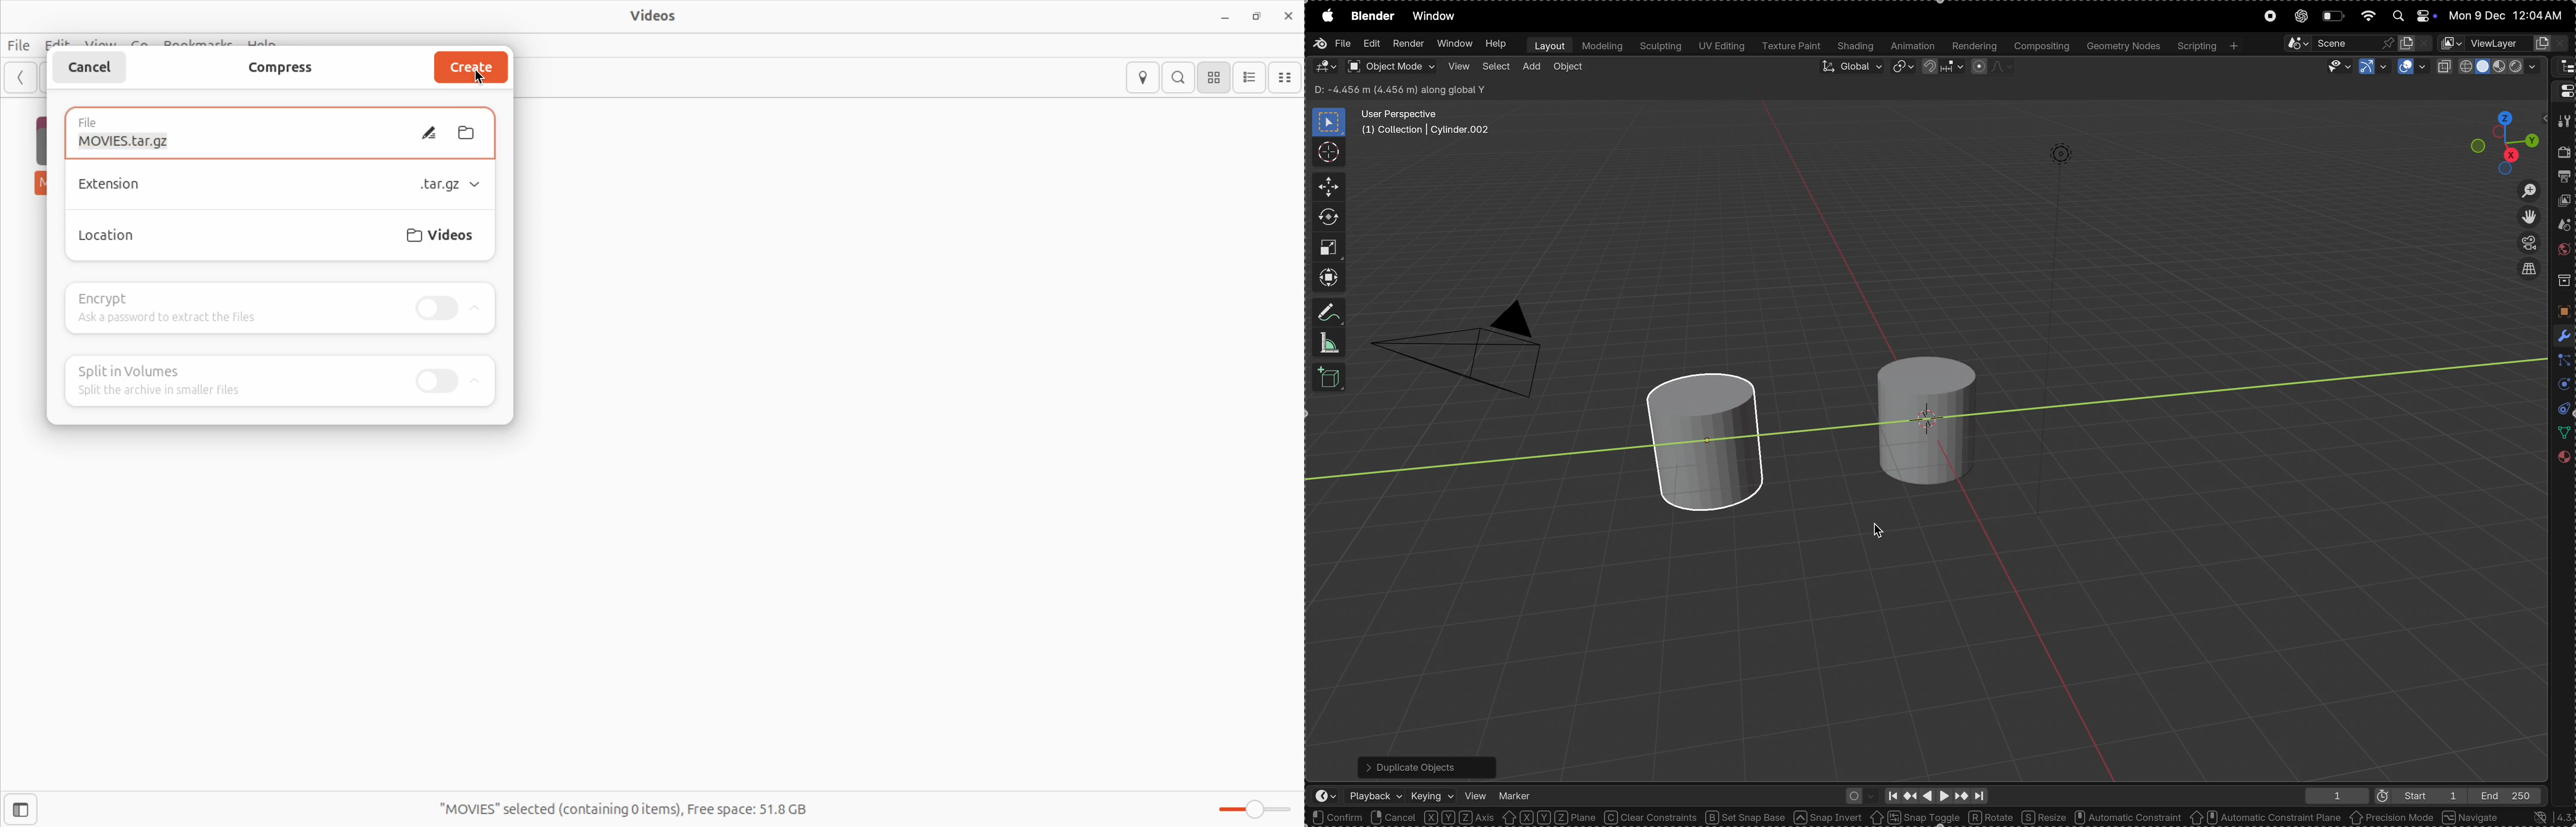  Describe the element at coordinates (1829, 817) in the screenshot. I see `snap invert` at that location.